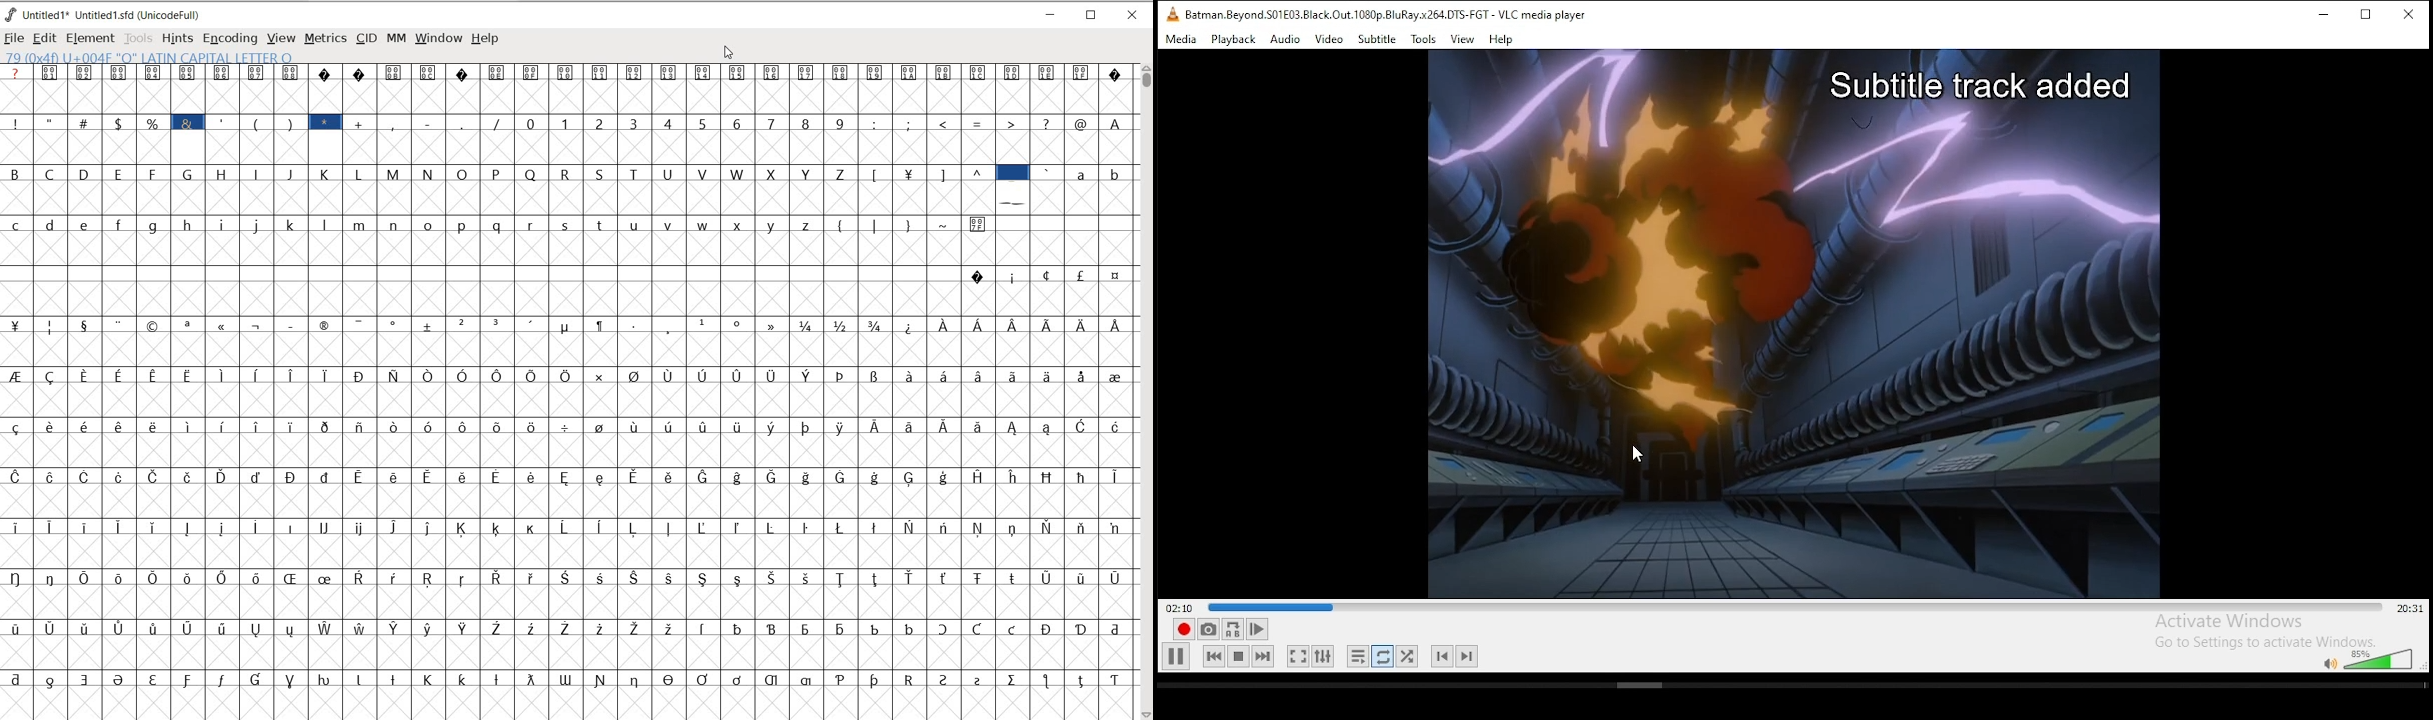  Describe the element at coordinates (1985, 84) in the screenshot. I see `Subtitle track added` at that location.